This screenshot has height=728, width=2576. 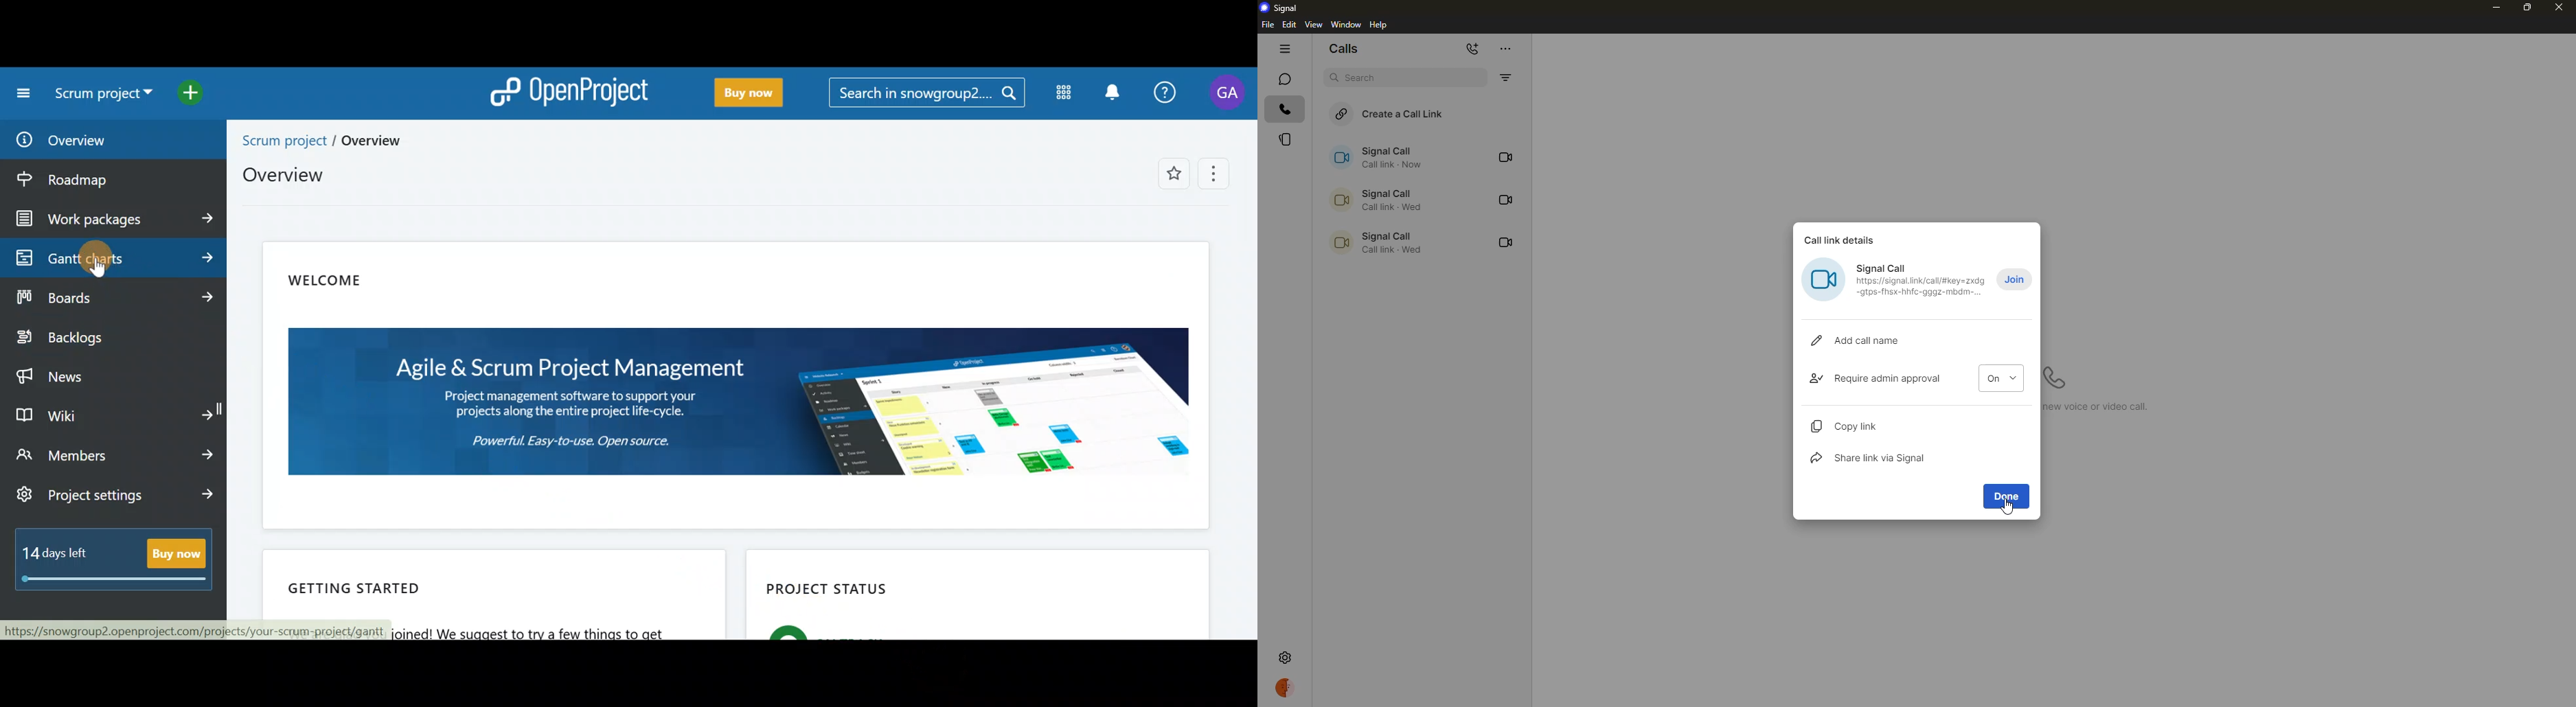 What do you see at coordinates (1268, 26) in the screenshot?
I see `file` at bounding box center [1268, 26].